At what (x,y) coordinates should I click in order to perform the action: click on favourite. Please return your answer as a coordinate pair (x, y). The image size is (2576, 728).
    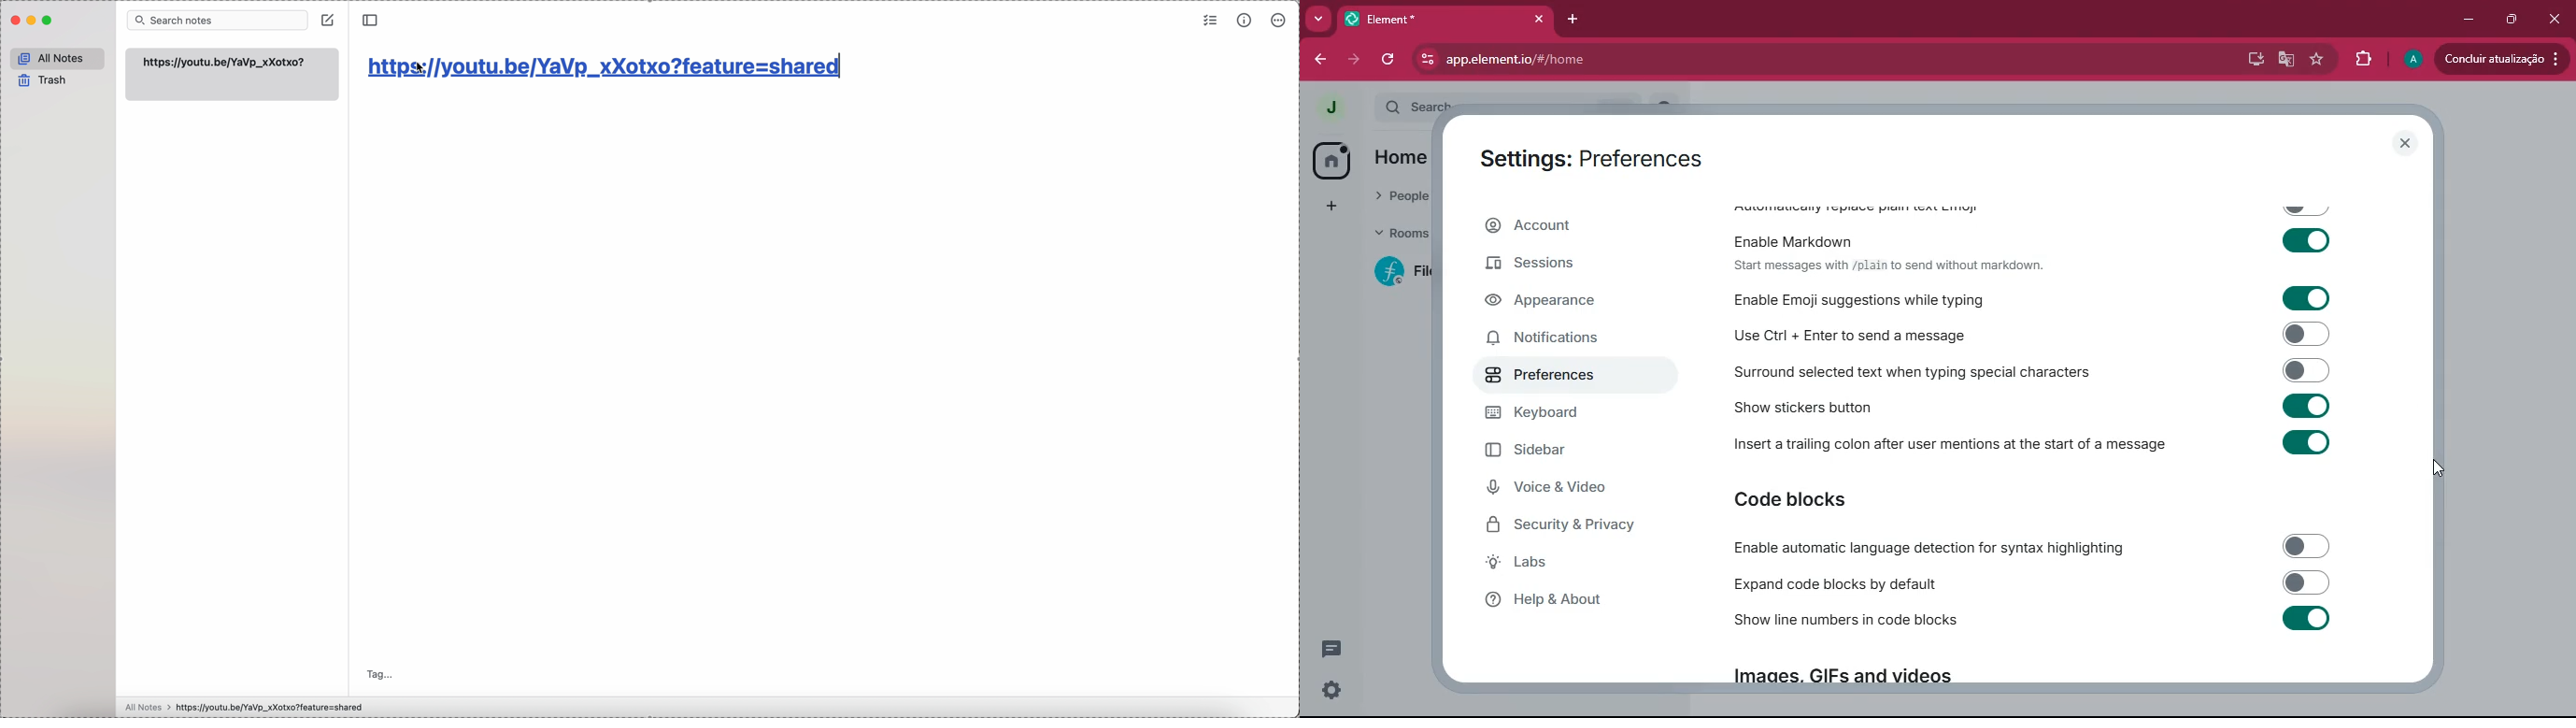
    Looking at the image, I should click on (2316, 61).